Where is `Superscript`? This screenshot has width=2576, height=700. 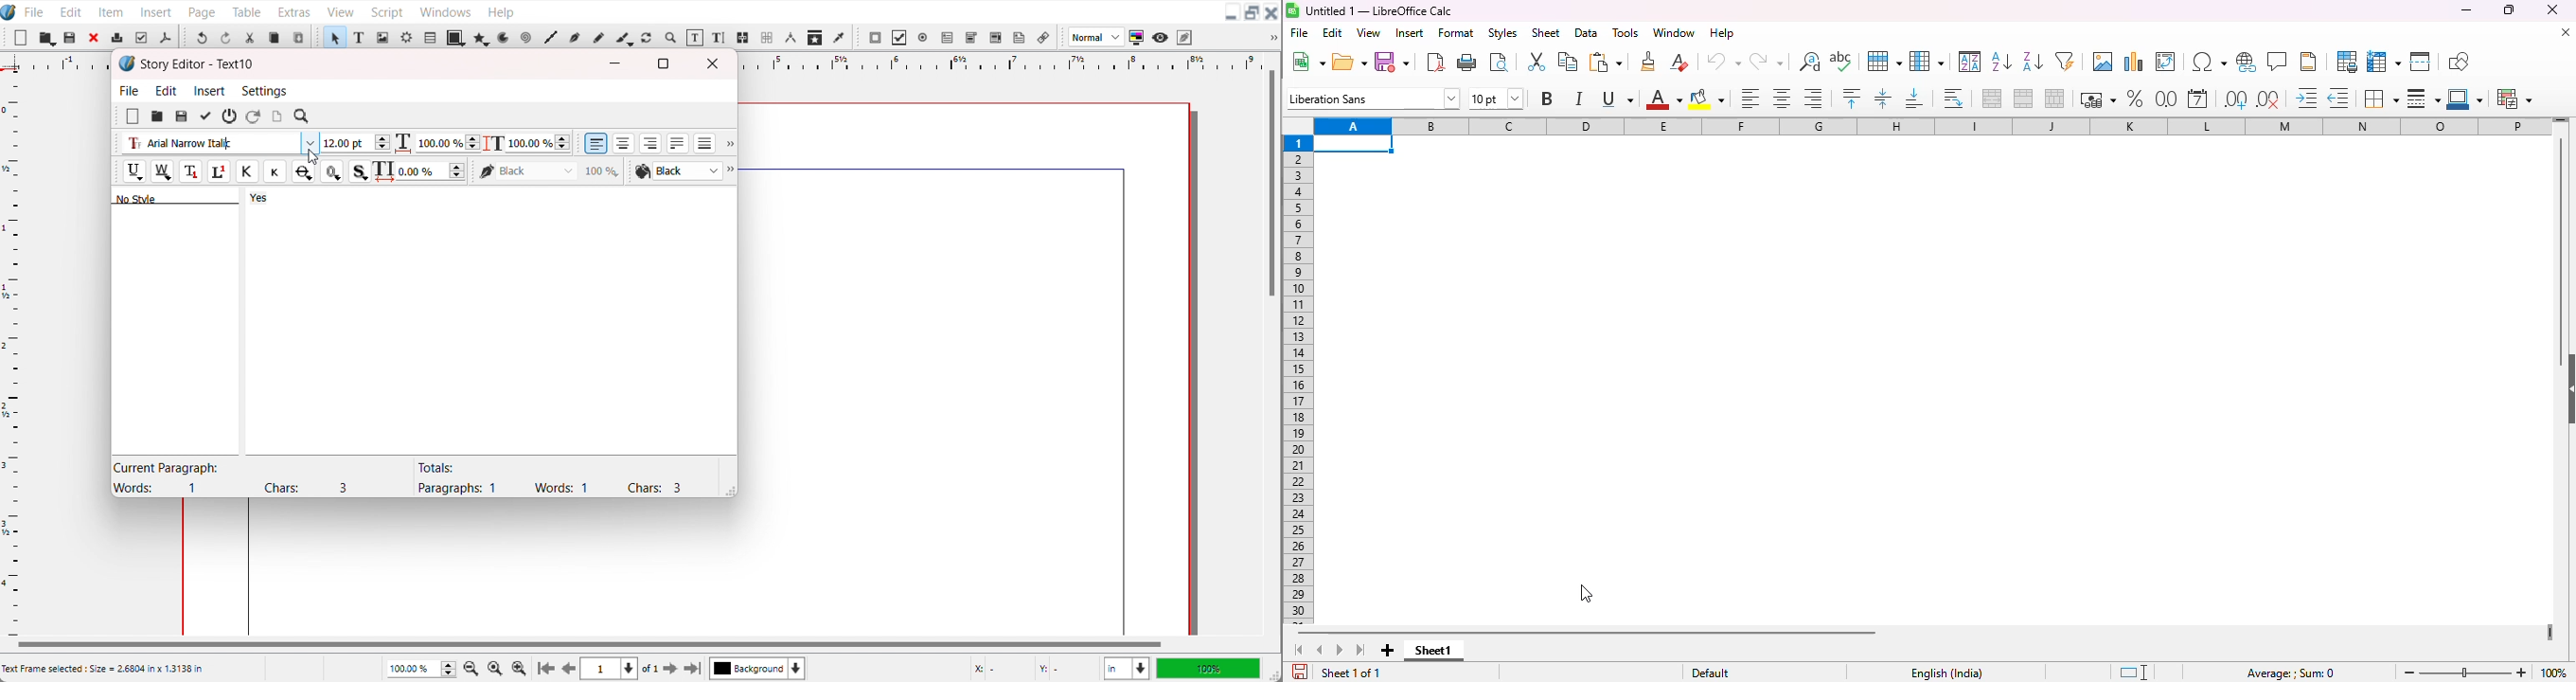 Superscript is located at coordinates (220, 172).